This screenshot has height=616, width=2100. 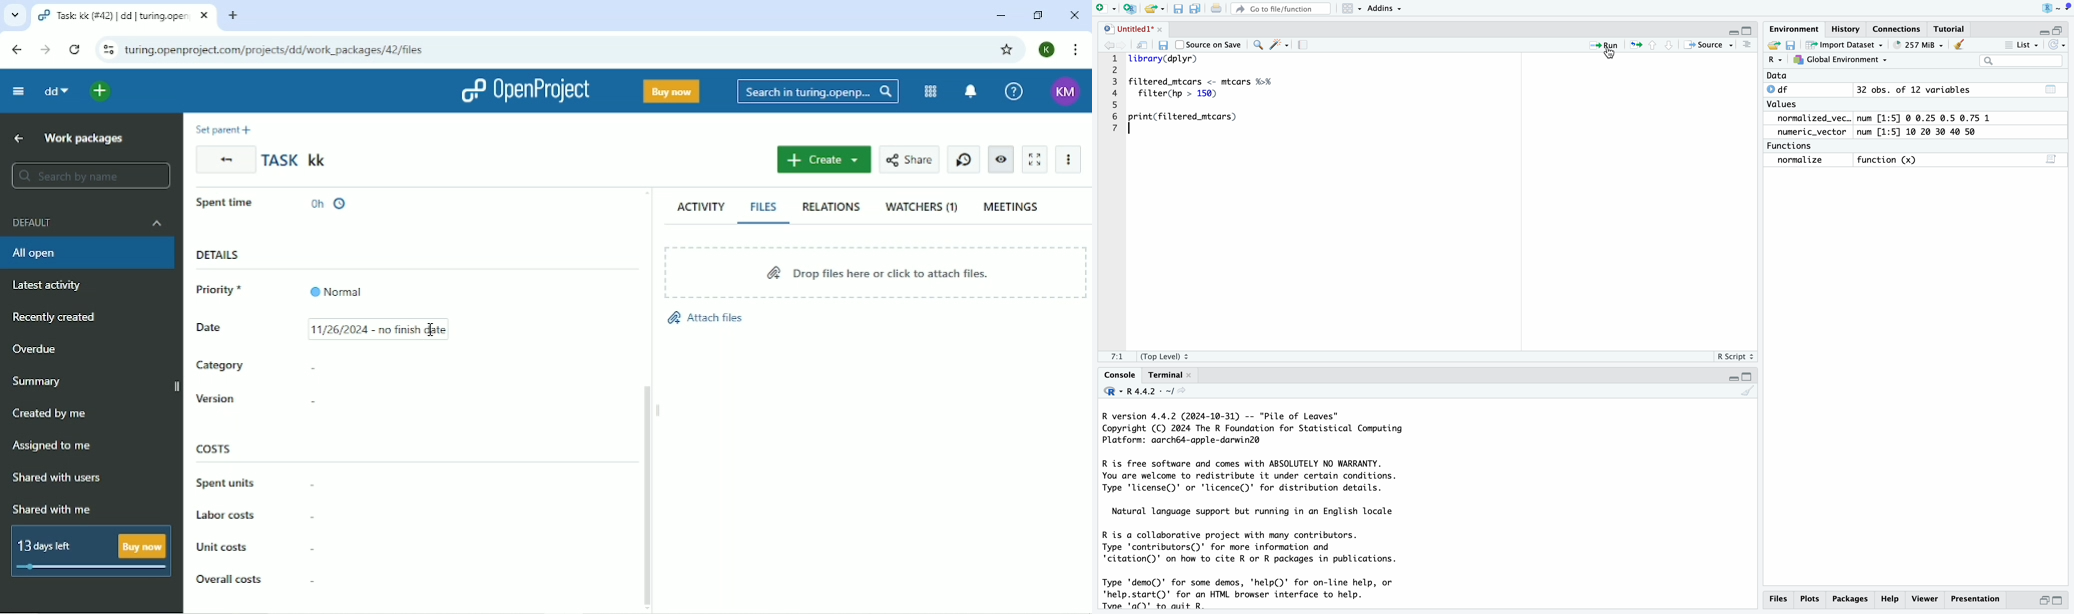 I want to click on save all, so click(x=1196, y=10).